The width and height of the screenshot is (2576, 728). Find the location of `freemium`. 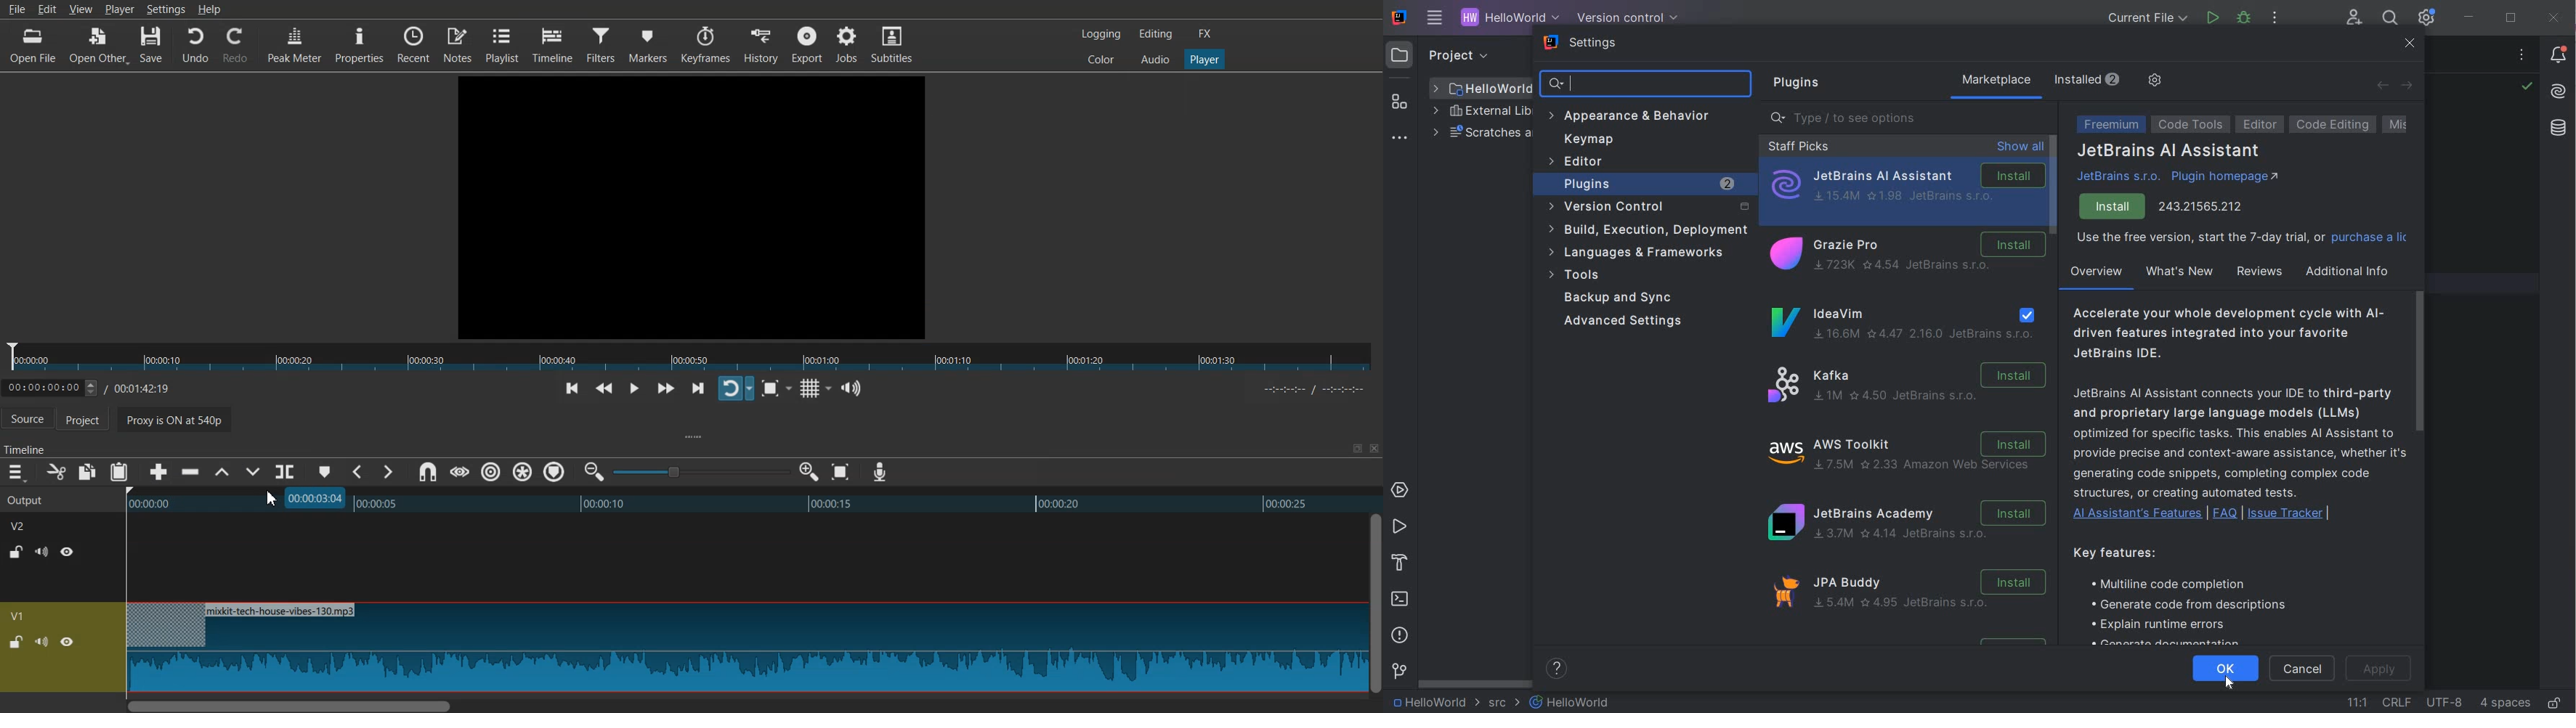

freemium is located at coordinates (2108, 126).